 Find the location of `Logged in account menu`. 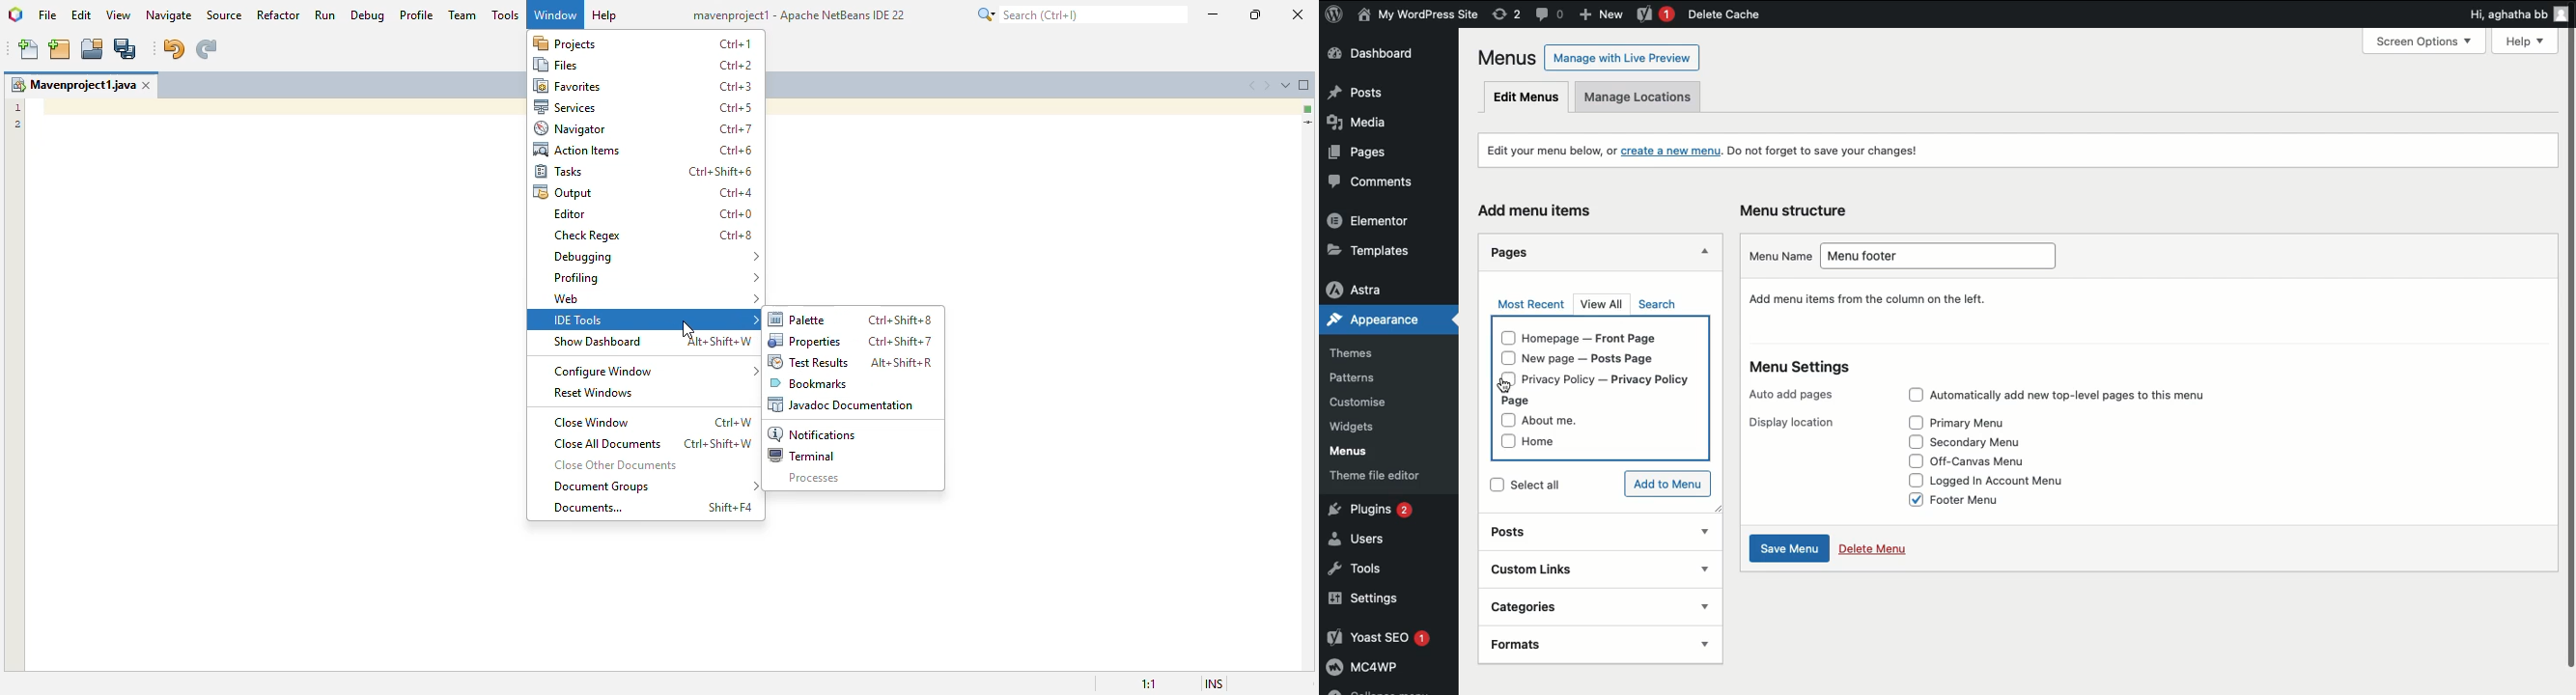

Logged in account menu is located at coordinates (2011, 480).